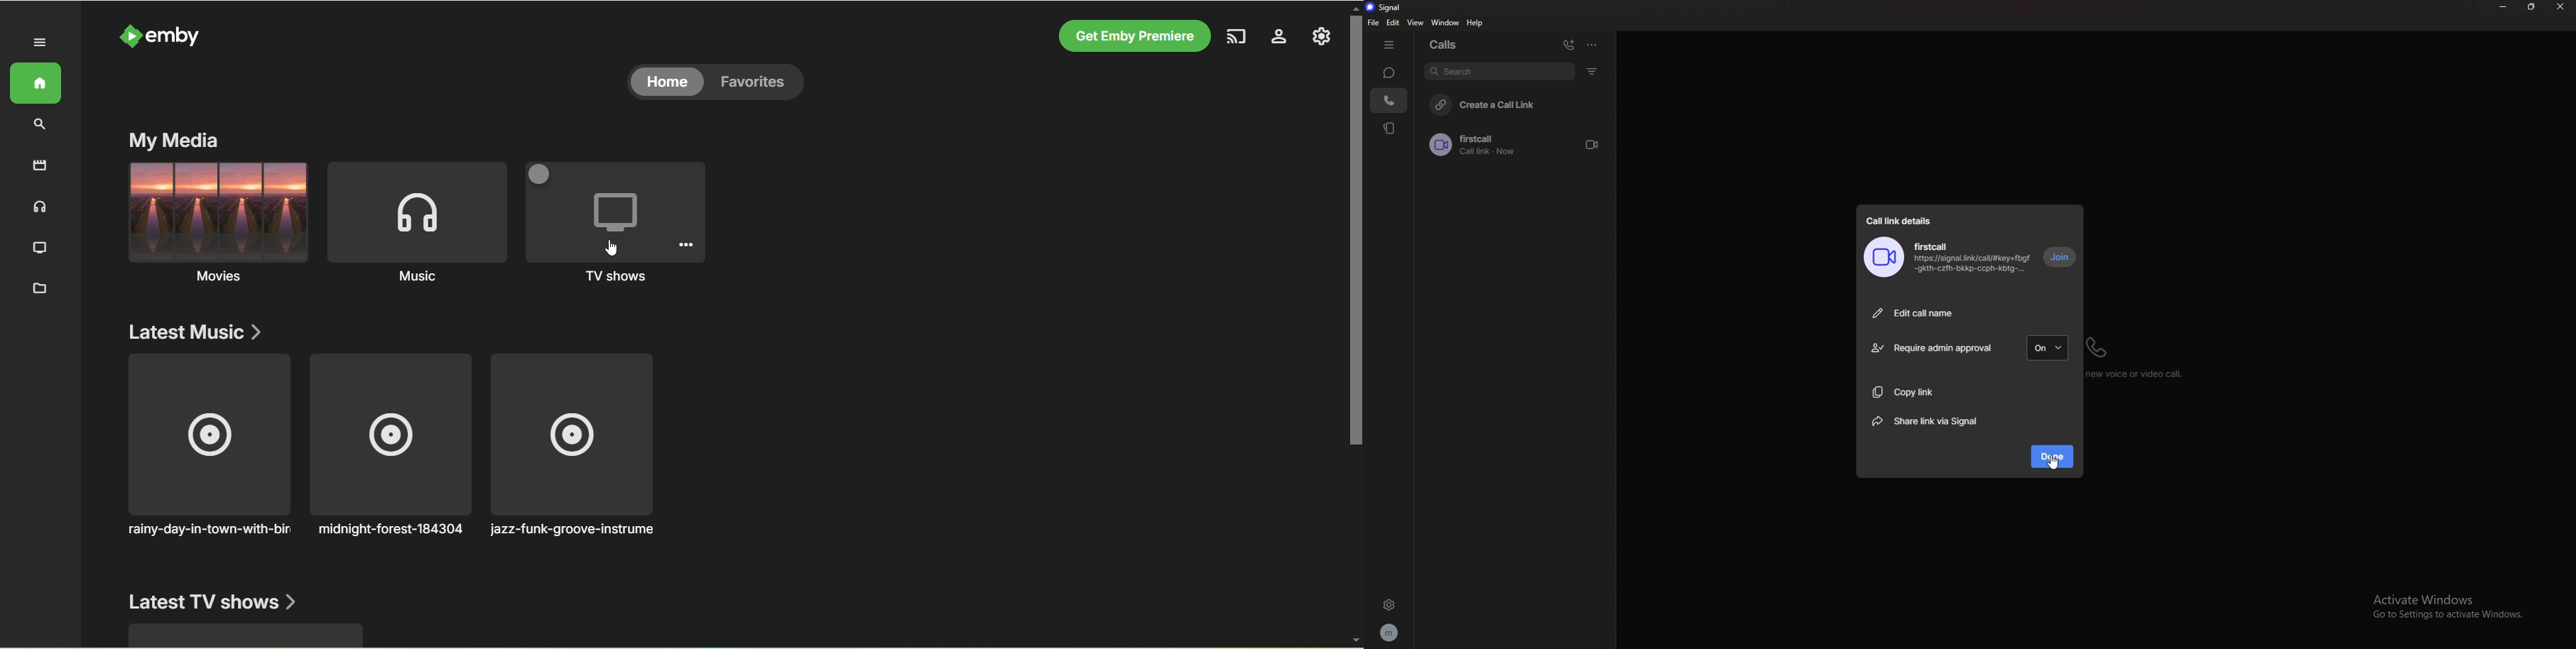  Describe the element at coordinates (1374, 23) in the screenshot. I see `file` at that location.